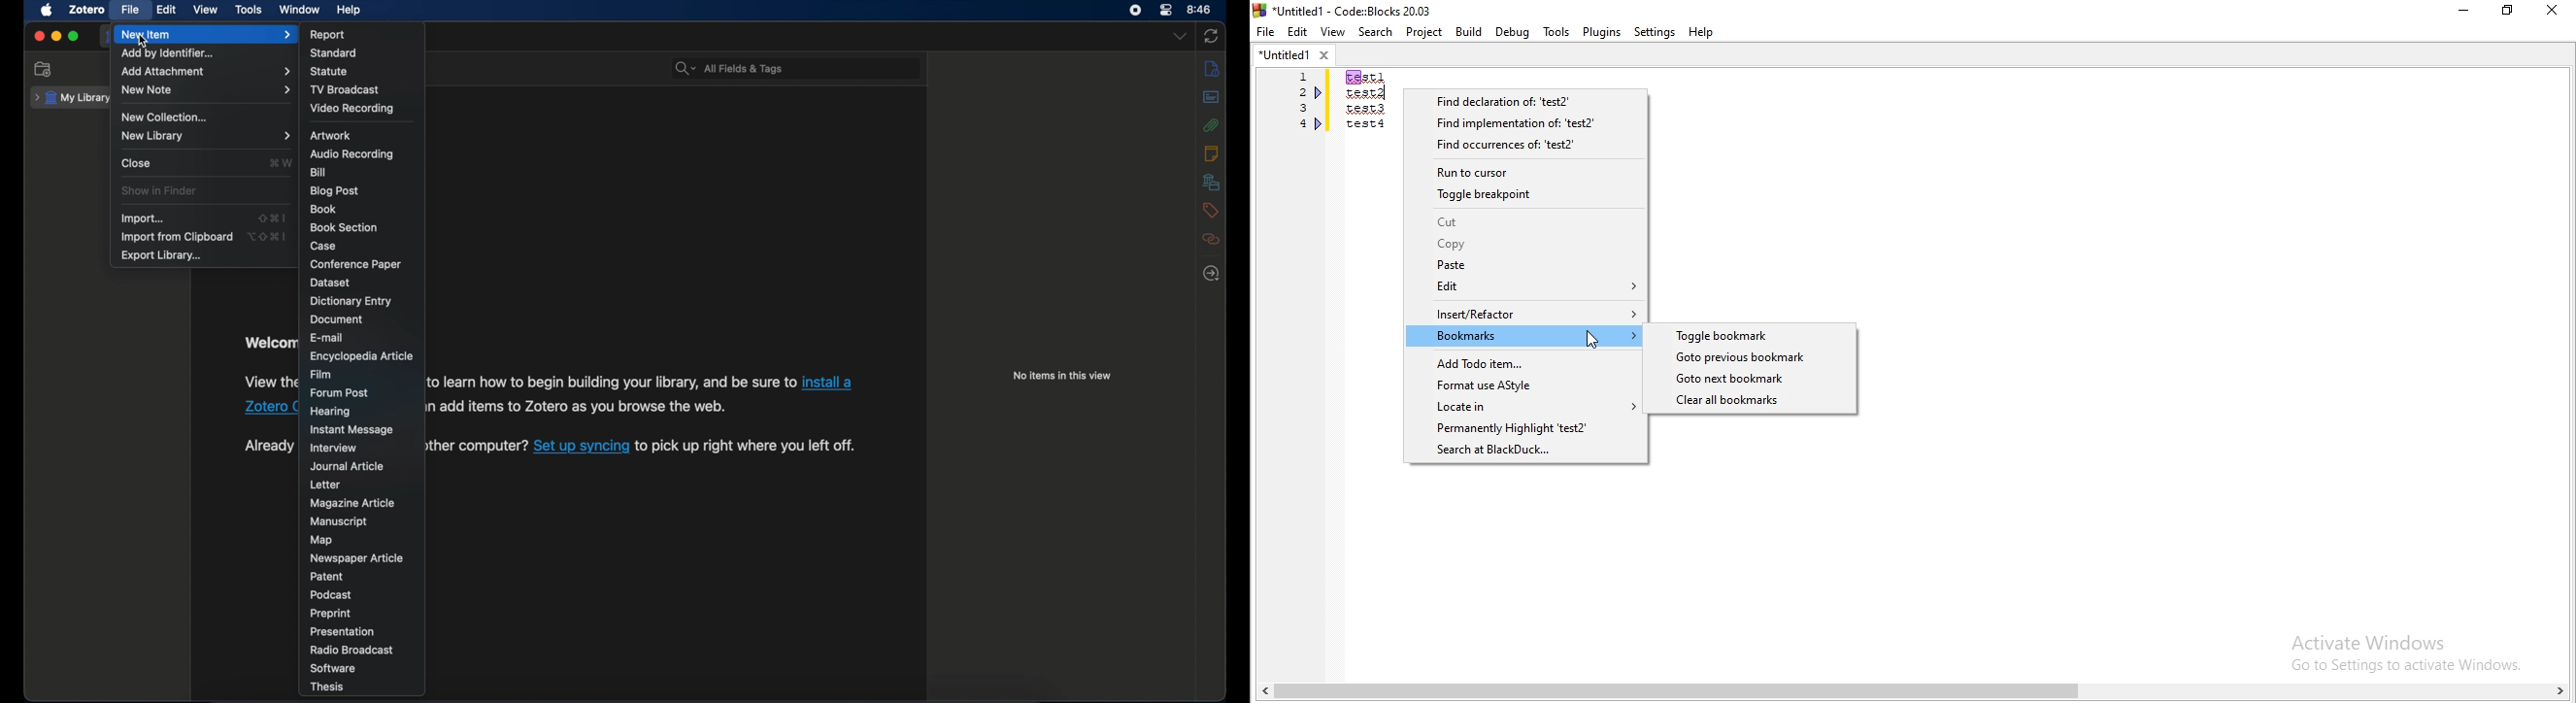  I want to click on dropdown, so click(1181, 37).